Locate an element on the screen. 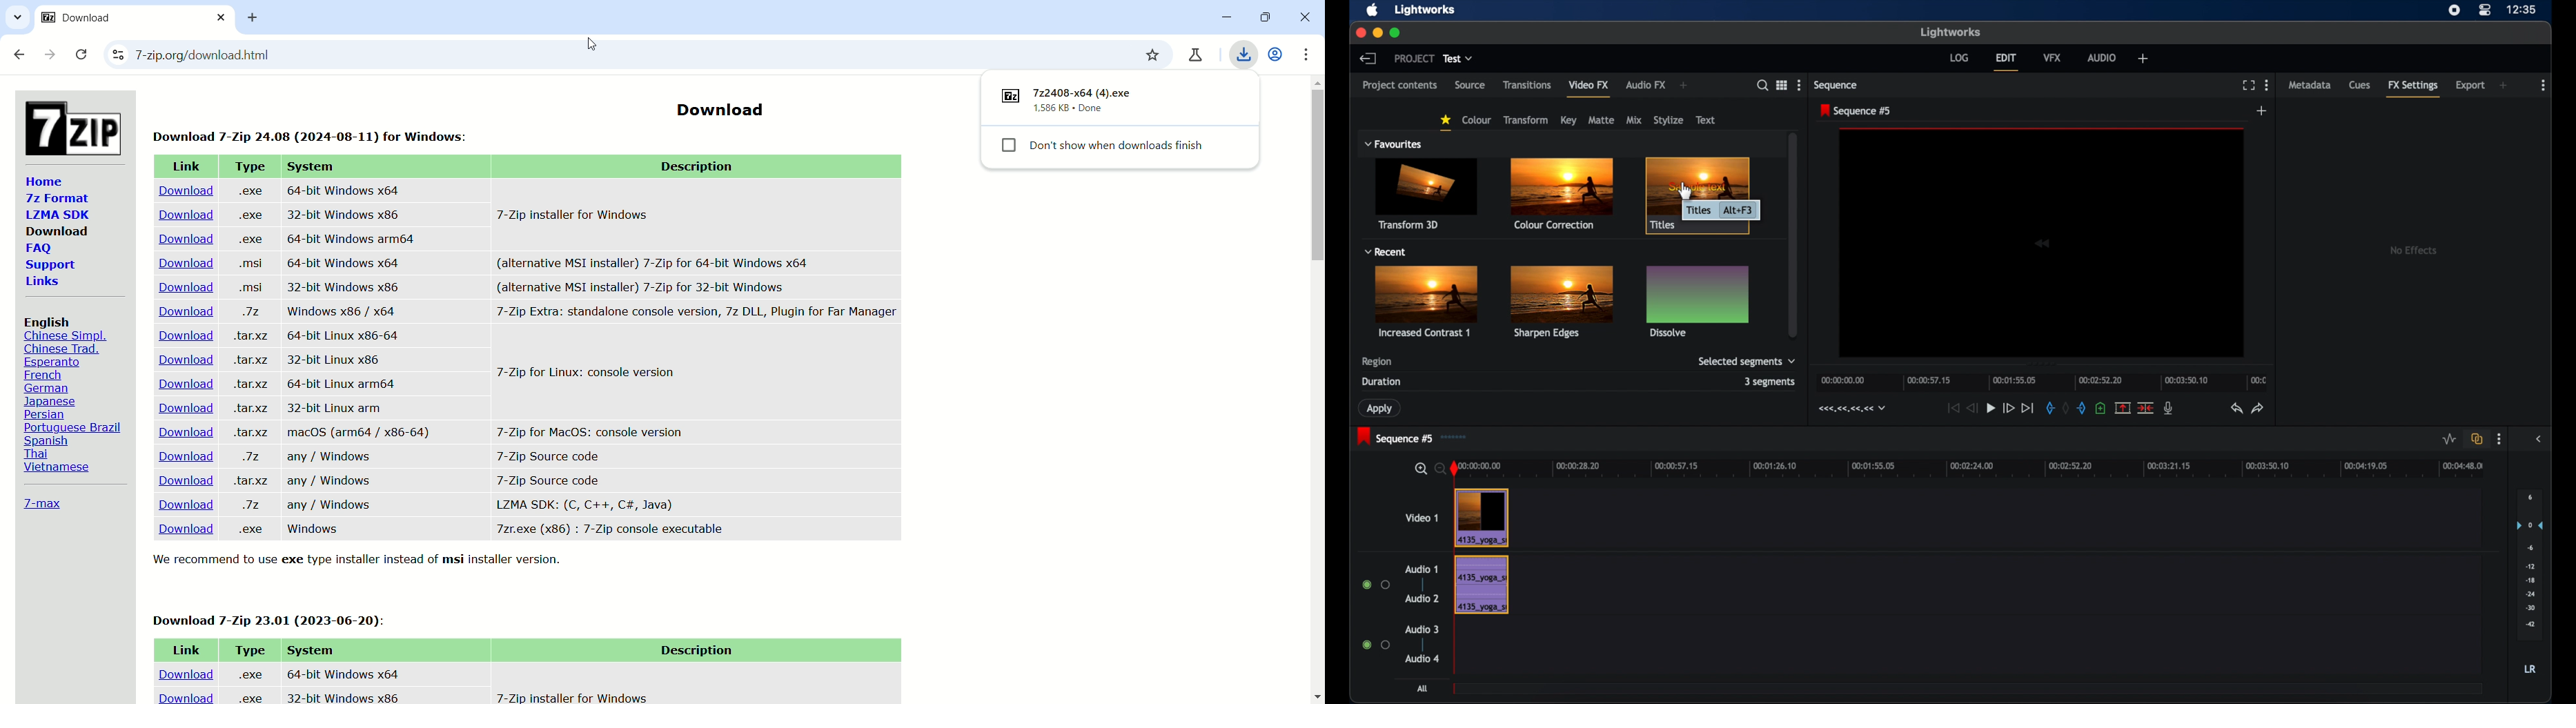  ‘Windows x86 / x64 is located at coordinates (339, 311).